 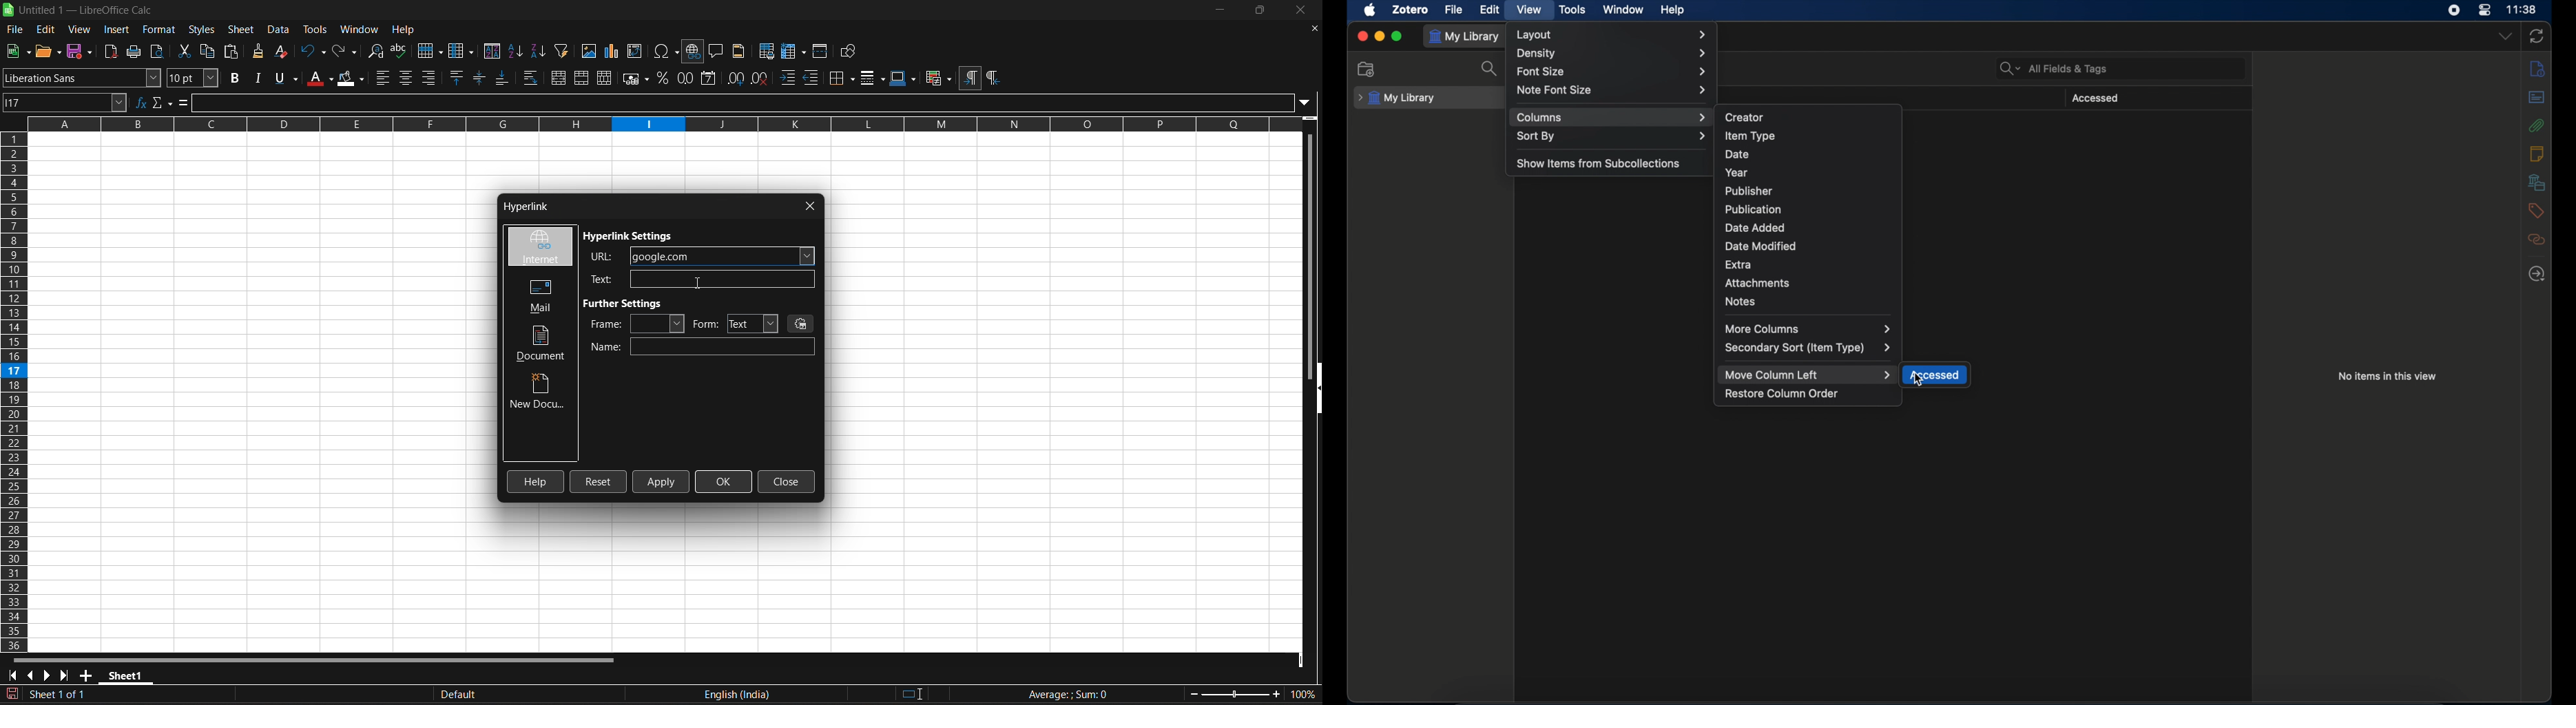 I want to click on border styles, so click(x=873, y=78).